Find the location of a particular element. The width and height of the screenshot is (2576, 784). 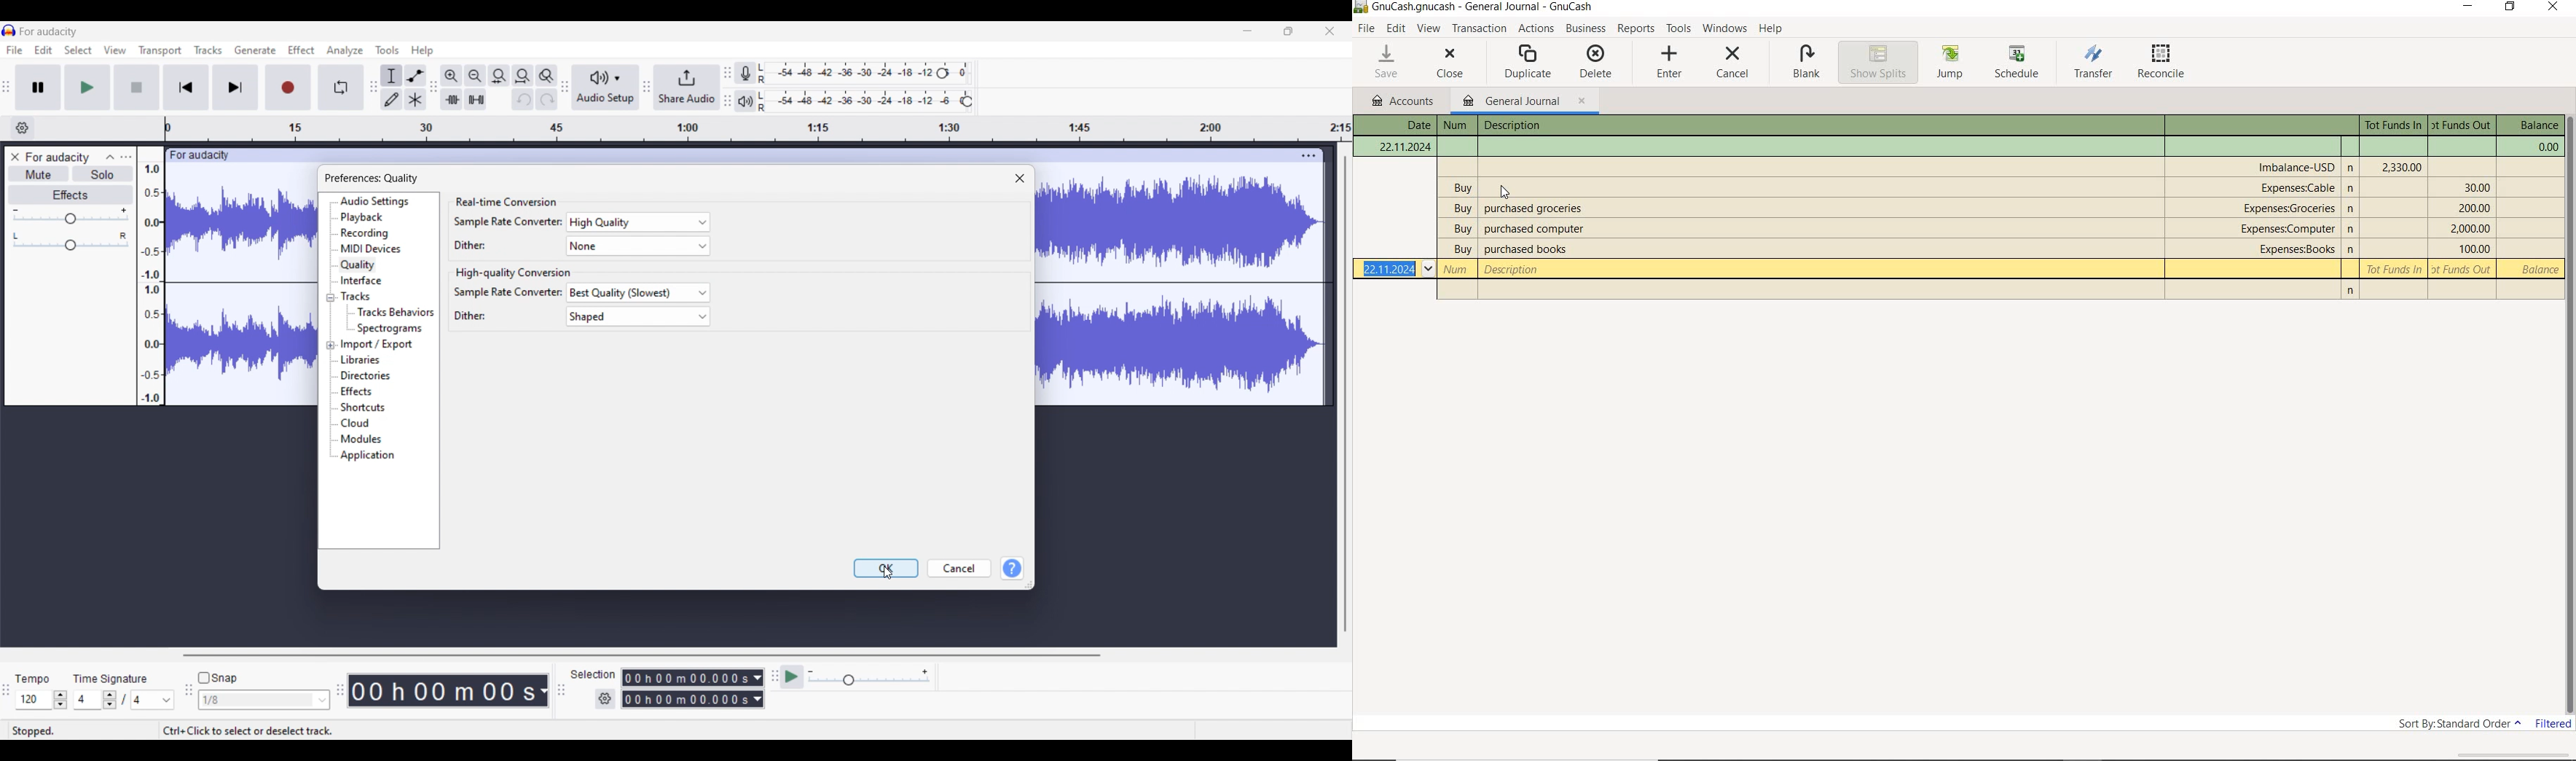

Edit menu is located at coordinates (43, 49).